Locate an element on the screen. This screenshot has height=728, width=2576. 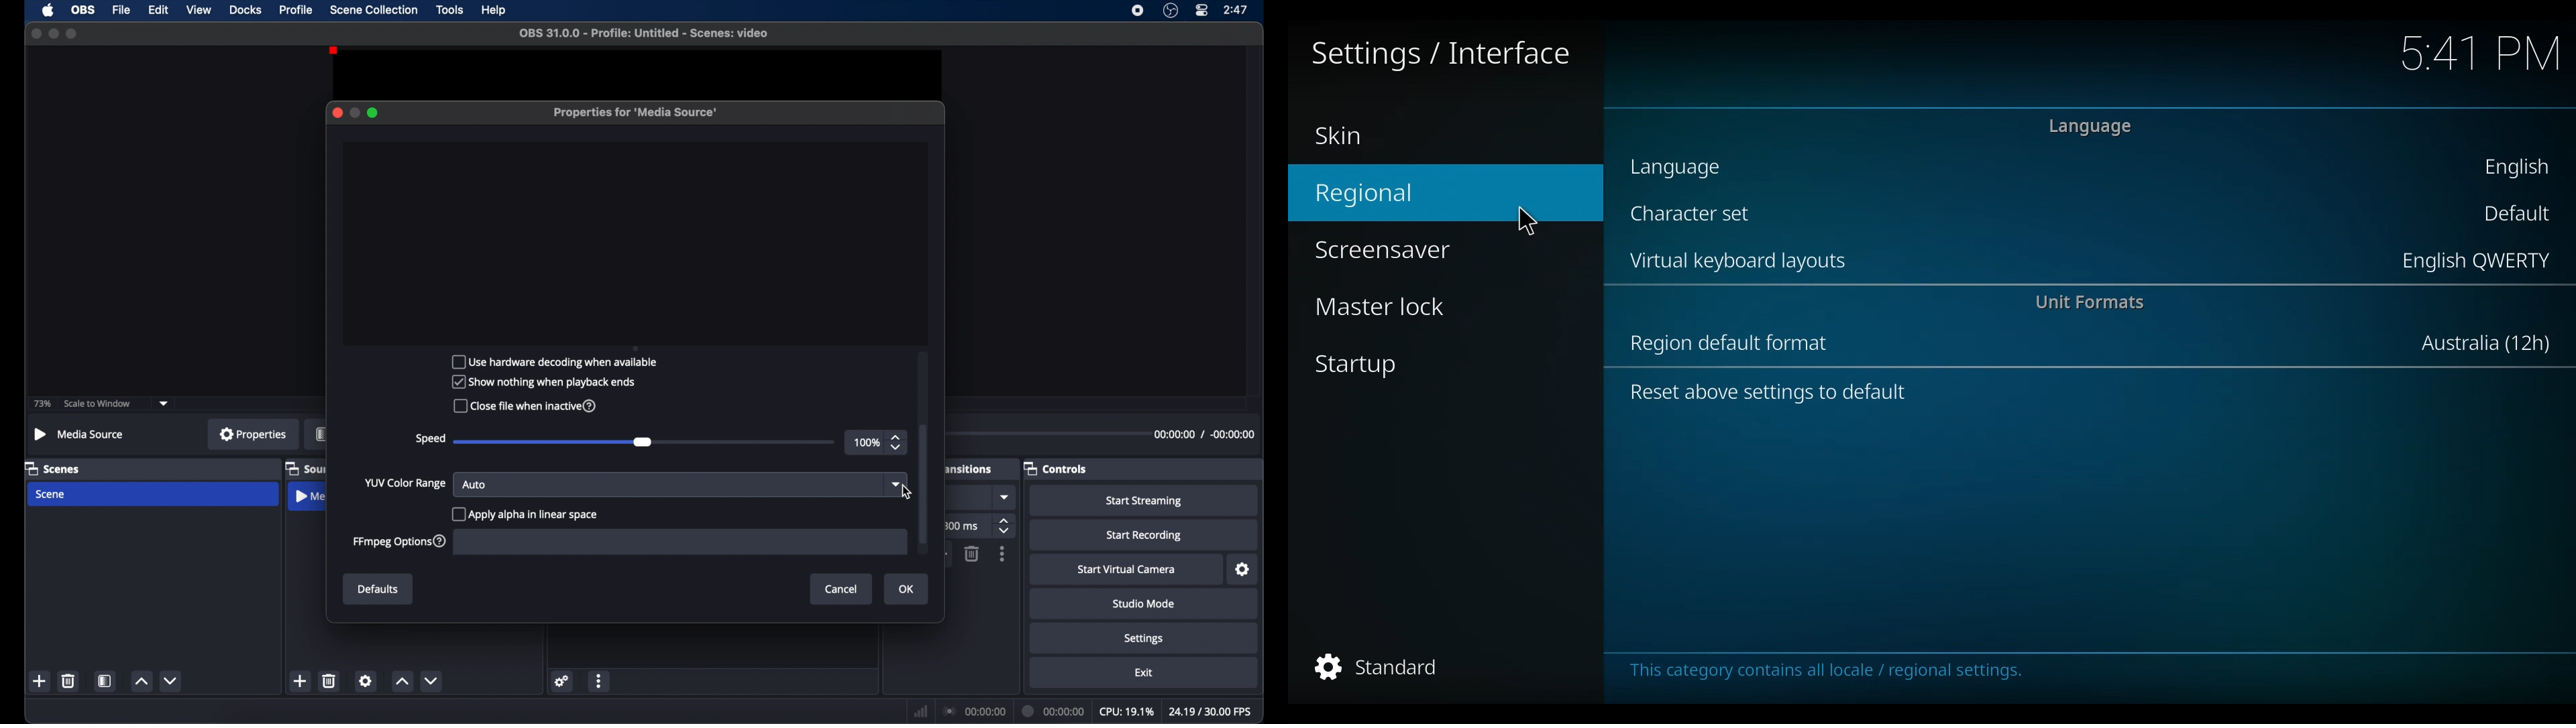
Screensaver is located at coordinates (1386, 249).